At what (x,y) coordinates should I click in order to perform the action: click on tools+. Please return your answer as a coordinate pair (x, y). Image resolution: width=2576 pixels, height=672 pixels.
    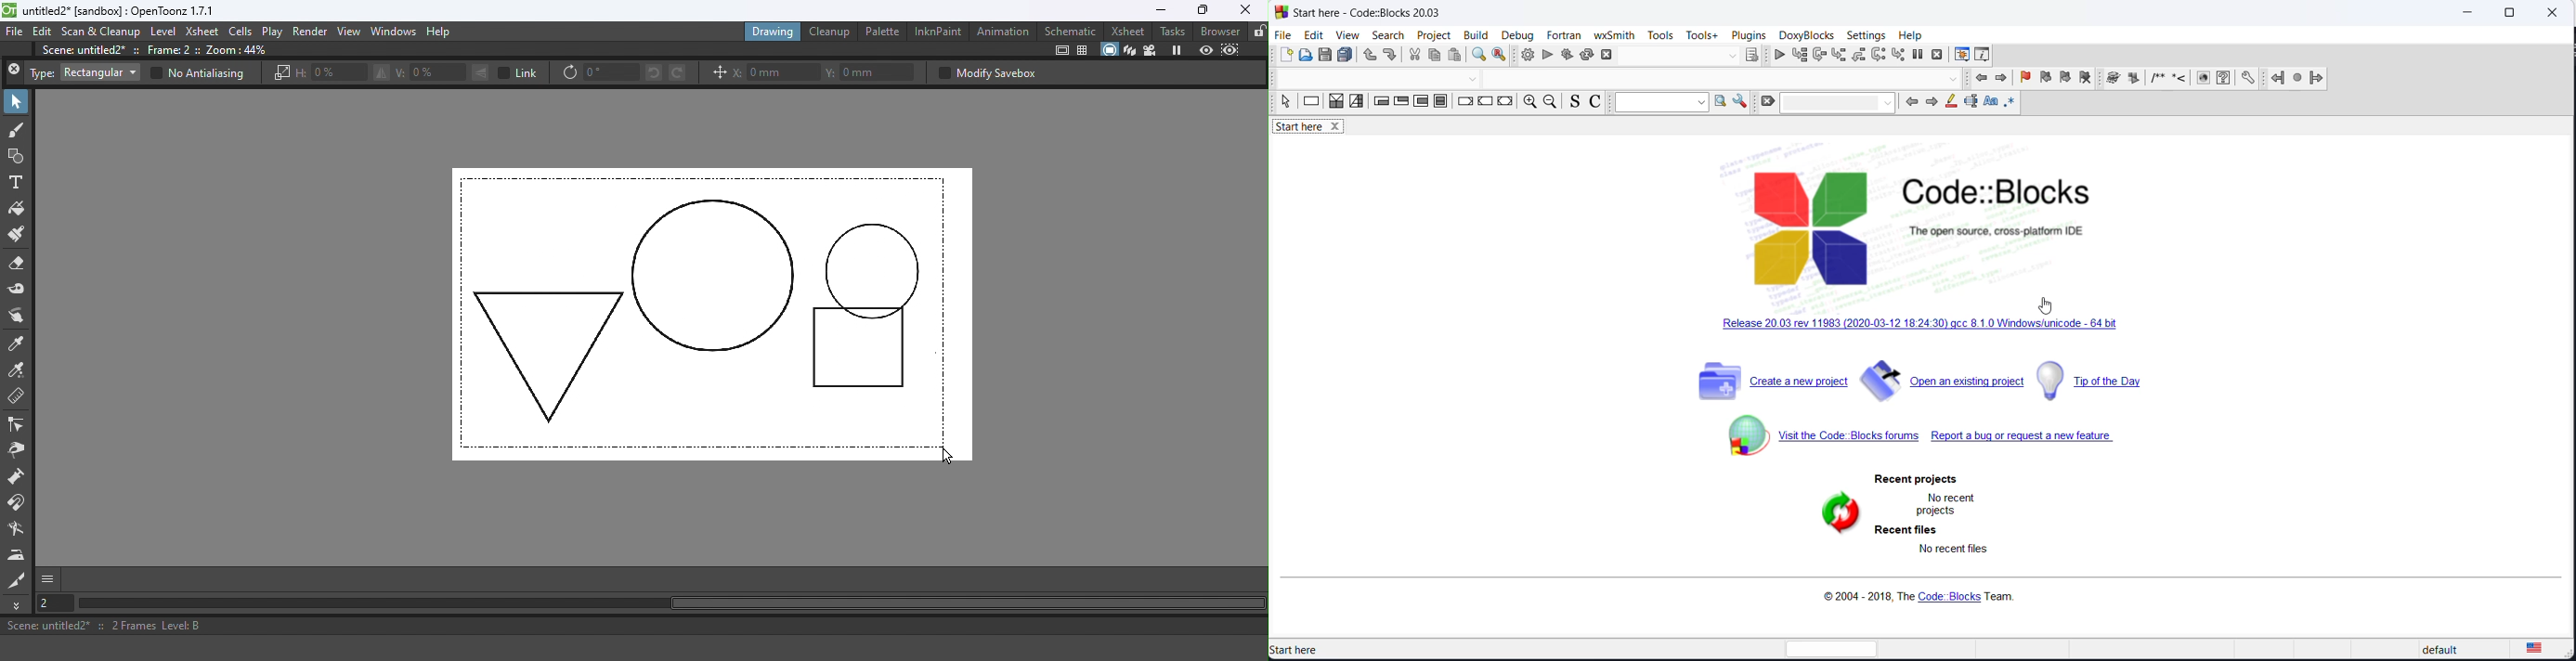
    Looking at the image, I should click on (1701, 36).